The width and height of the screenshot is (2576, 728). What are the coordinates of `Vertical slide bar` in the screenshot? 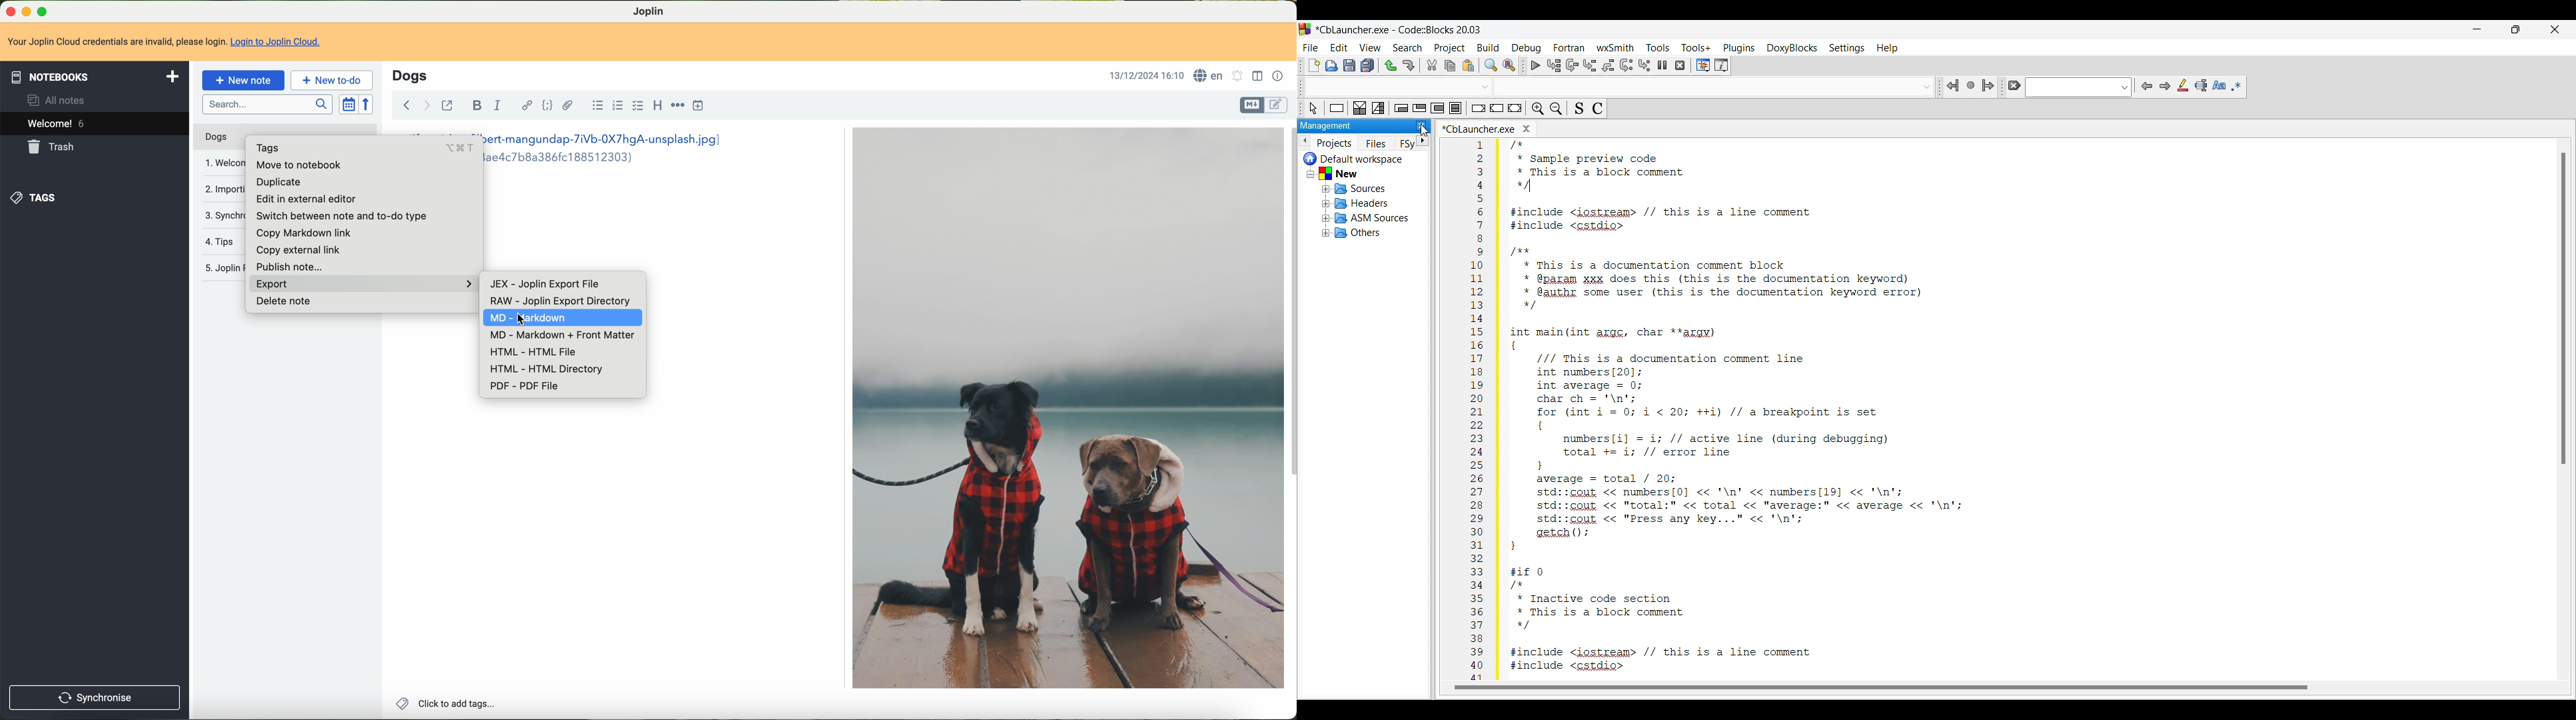 It's located at (2564, 310).